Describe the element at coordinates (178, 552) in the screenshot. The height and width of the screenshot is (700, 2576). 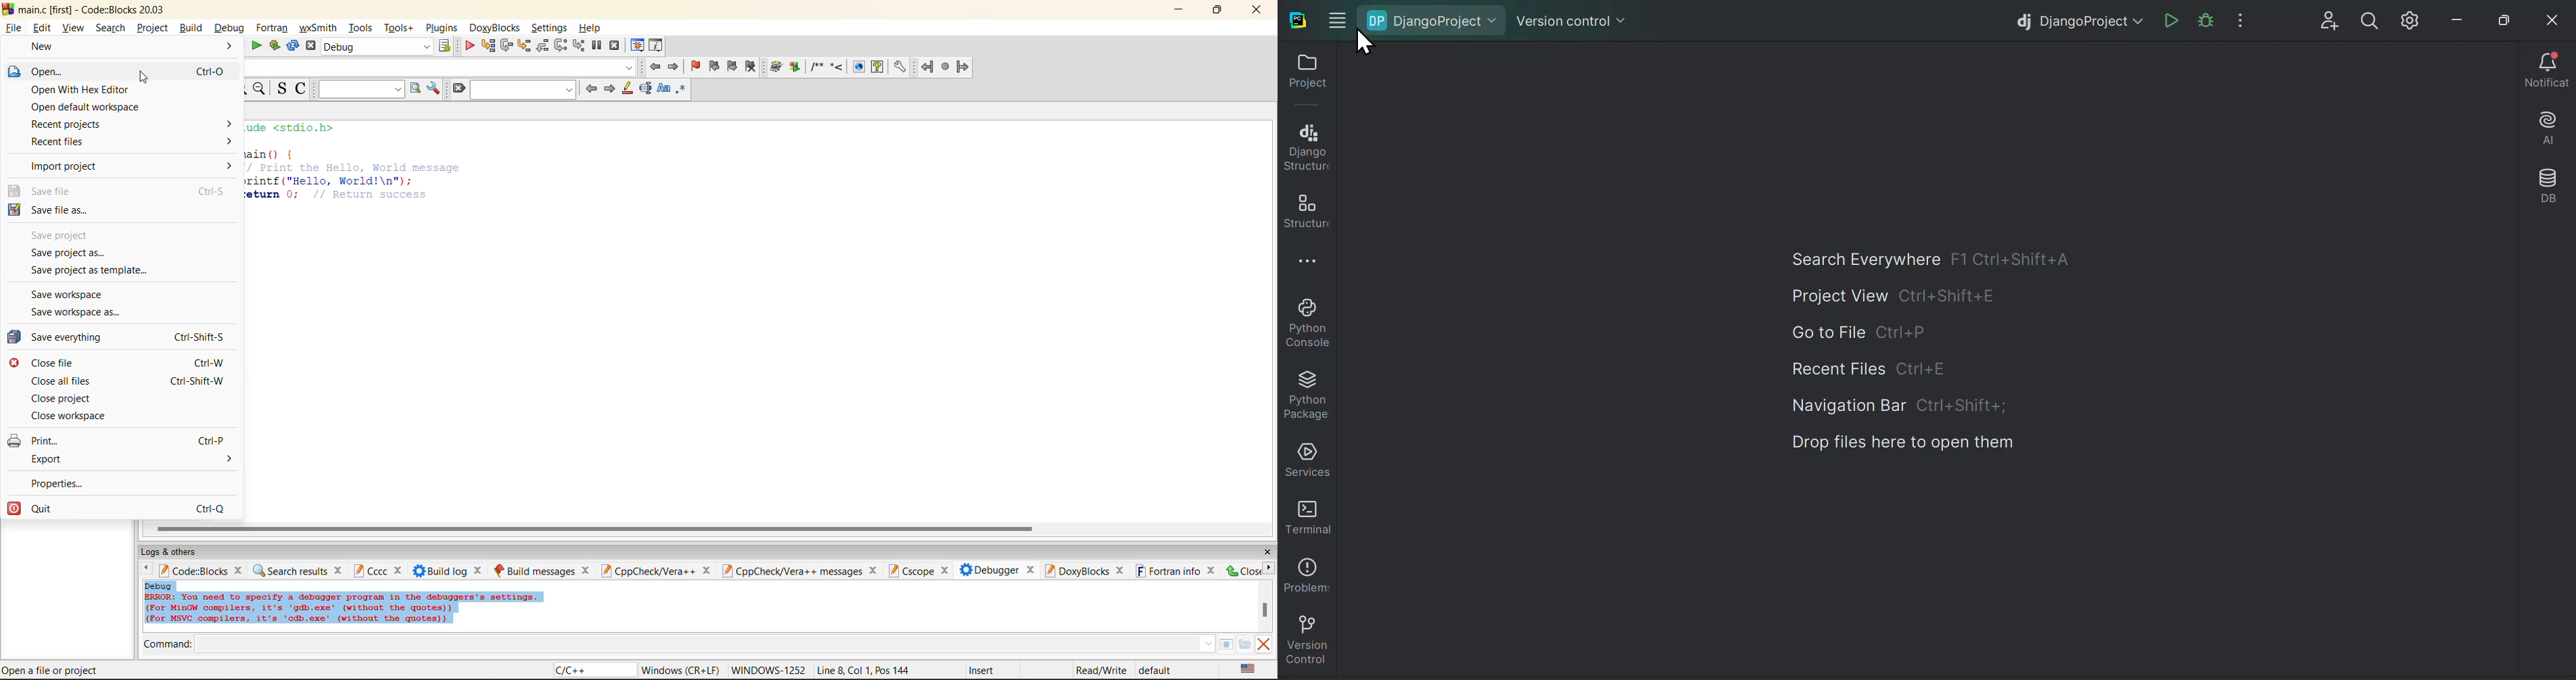
I see `logs and others` at that location.